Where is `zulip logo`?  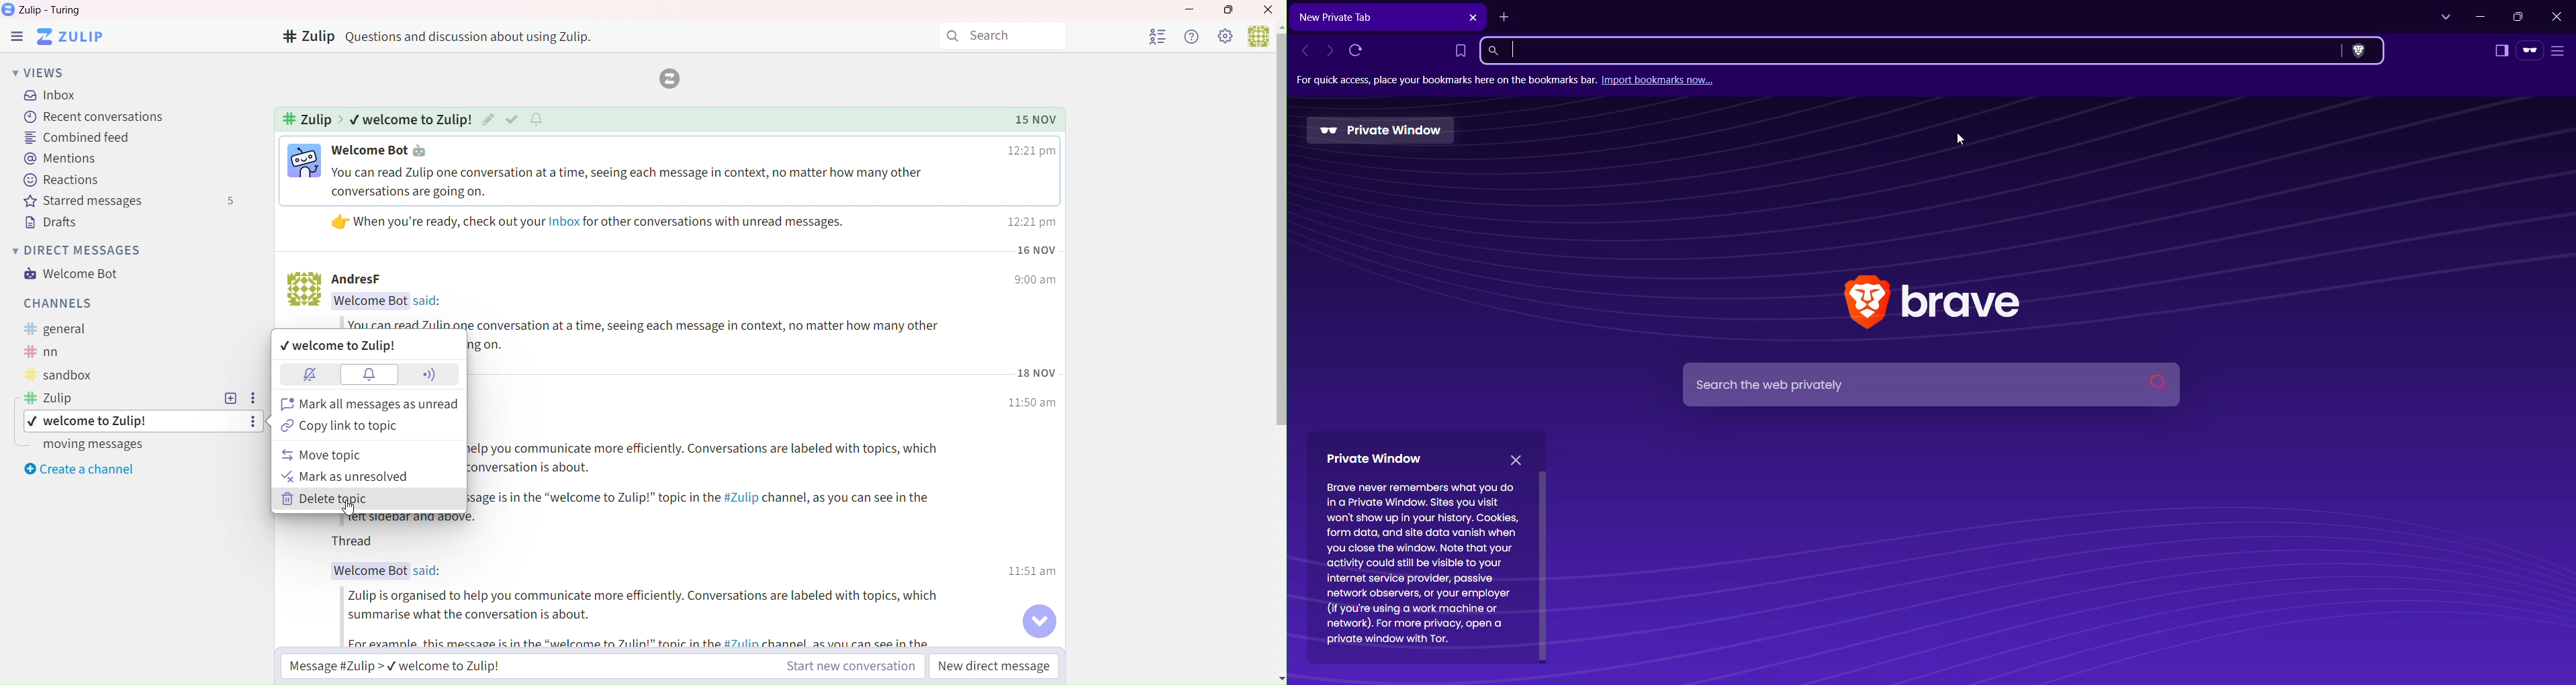
zulip logo is located at coordinates (670, 79).